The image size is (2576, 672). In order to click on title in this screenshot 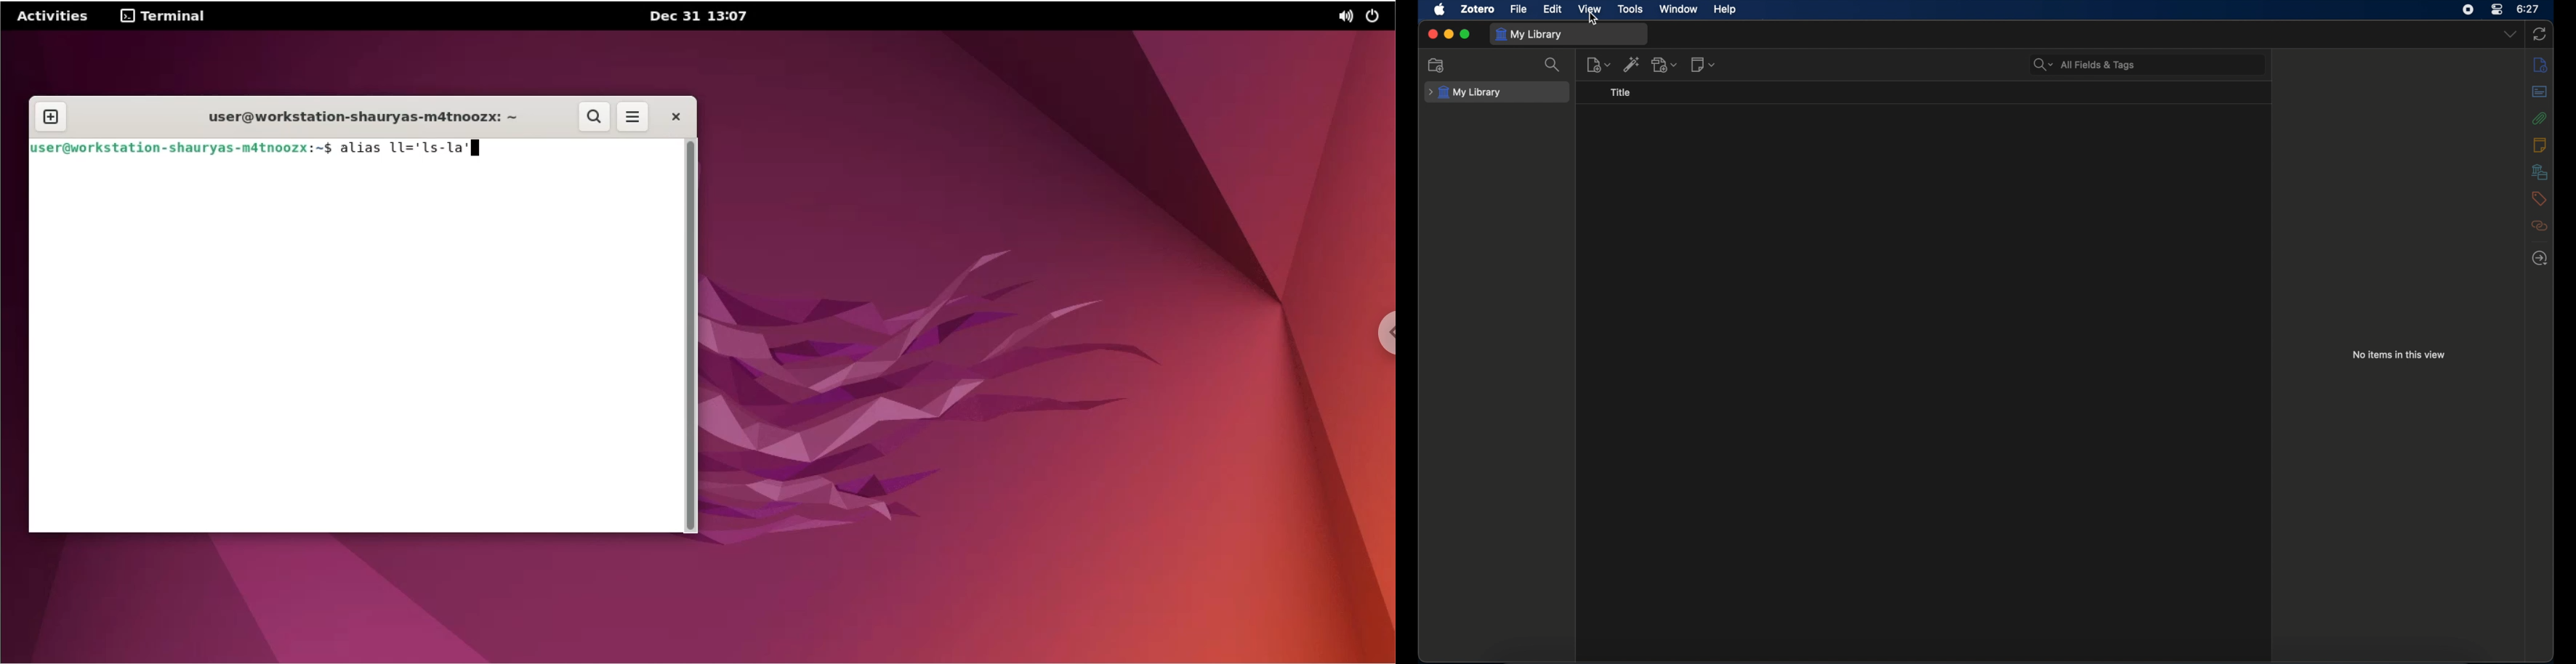, I will do `click(1621, 93)`.